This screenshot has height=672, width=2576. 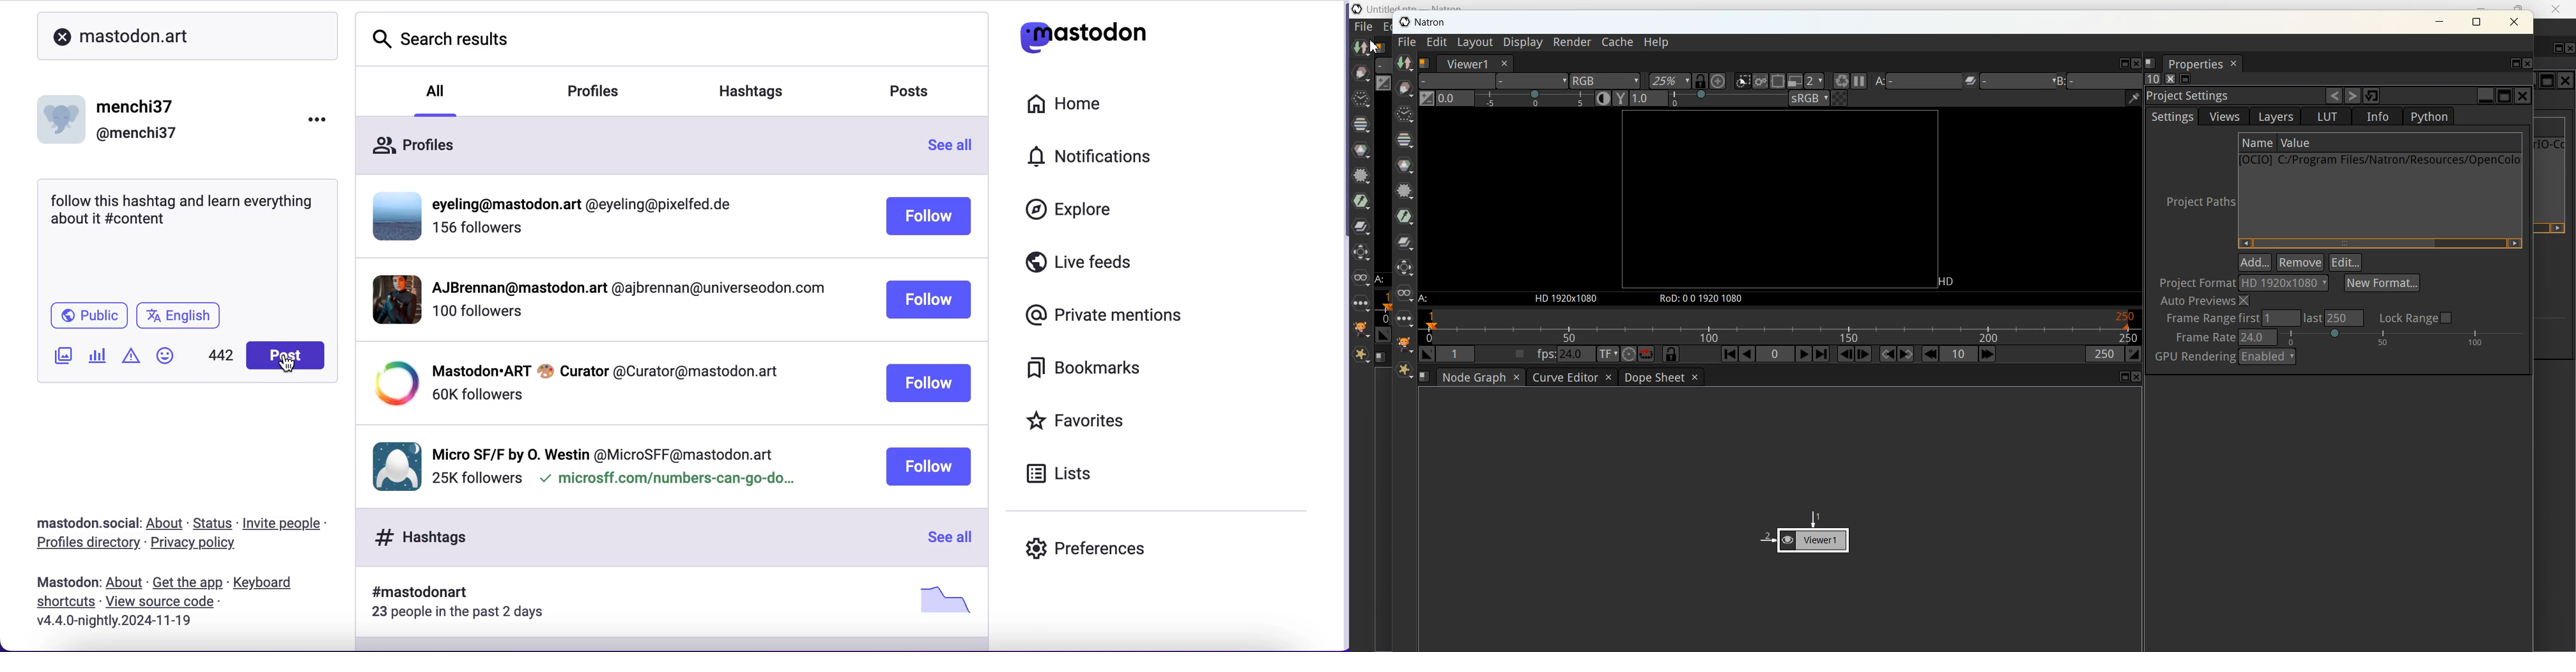 What do you see at coordinates (1078, 105) in the screenshot?
I see `home` at bounding box center [1078, 105].